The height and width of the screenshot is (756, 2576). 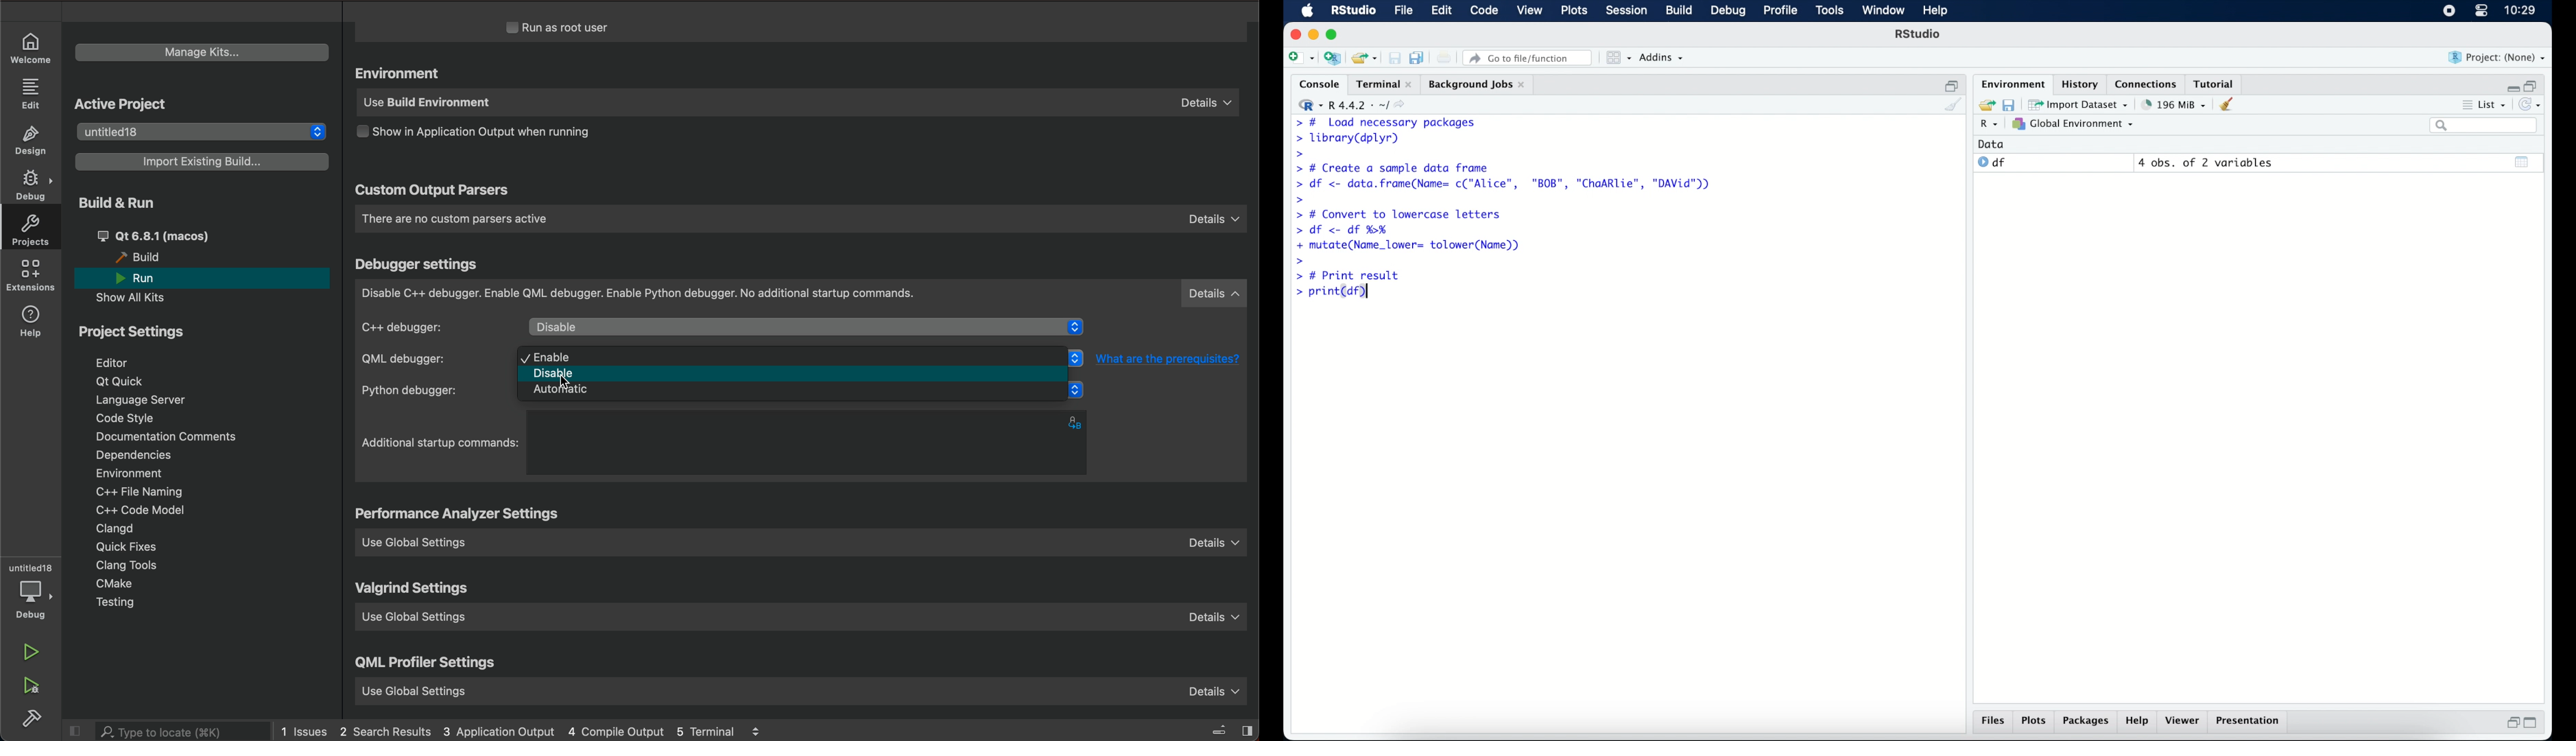 I want to click on workspace panes, so click(x=1617, y=58).